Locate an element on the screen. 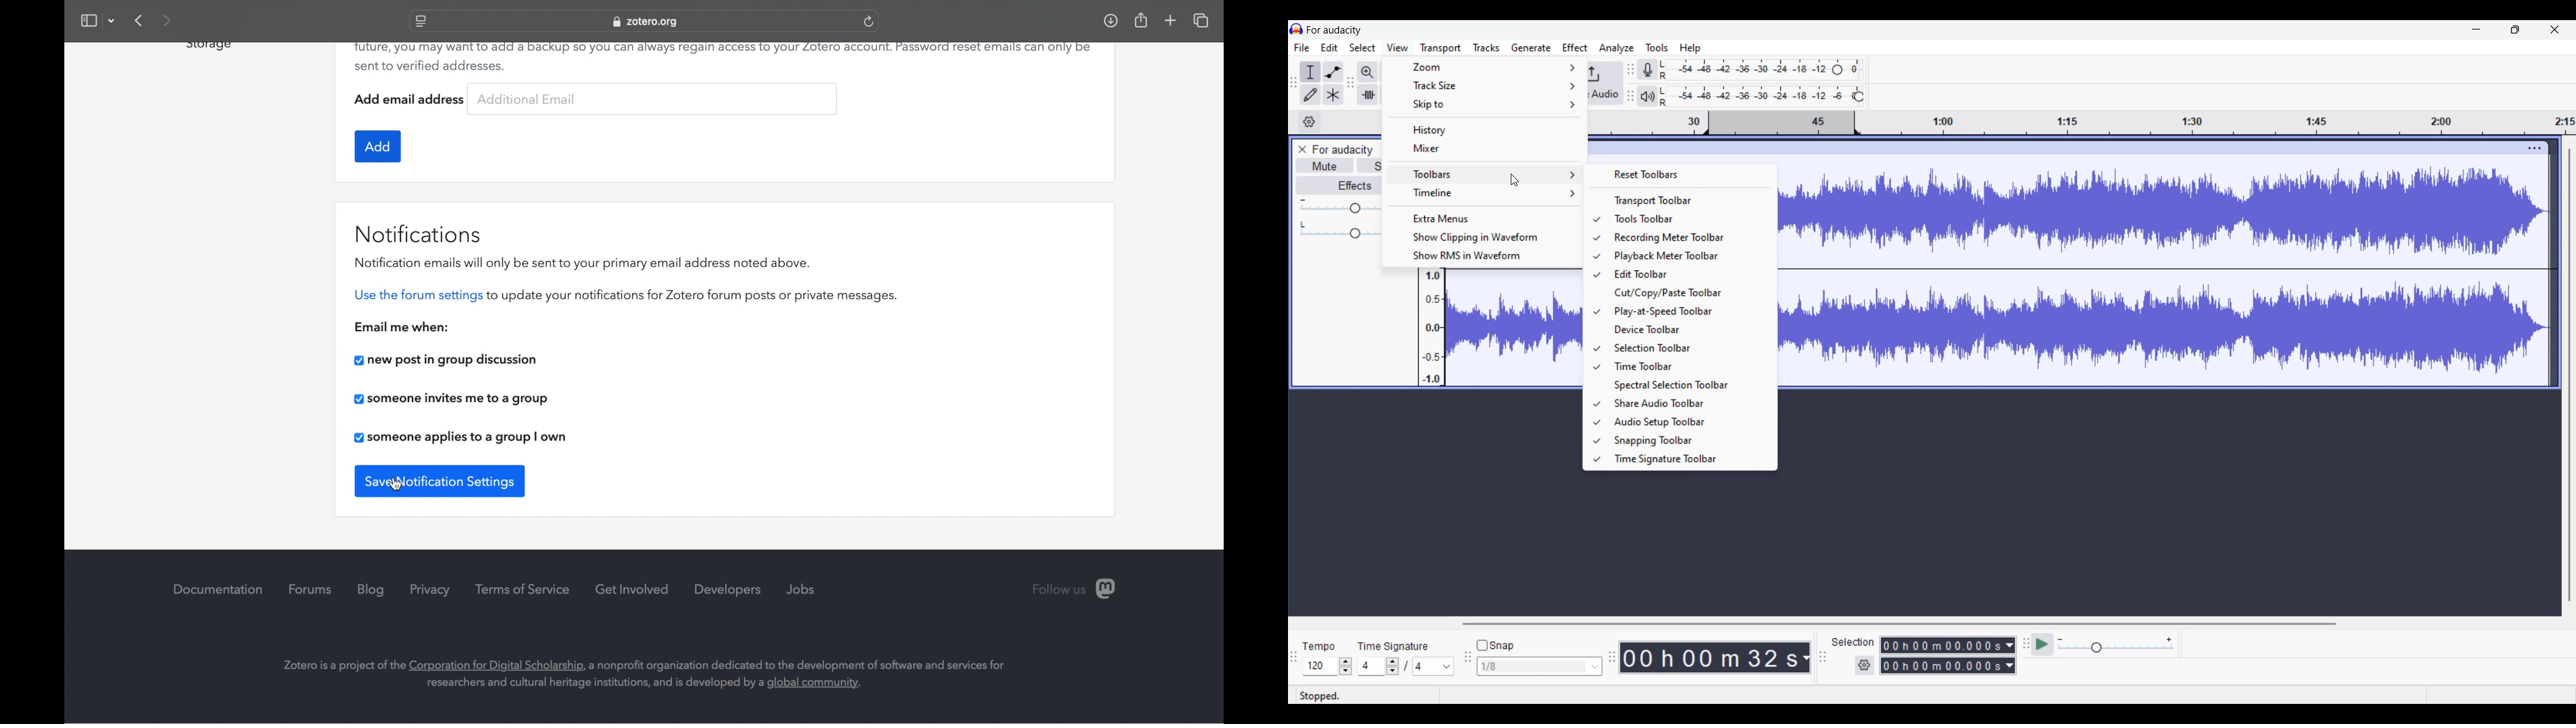 The height and width of the screenshot is (728, 2576). Scale to see track intensity is located at coordinates (1432, 327).